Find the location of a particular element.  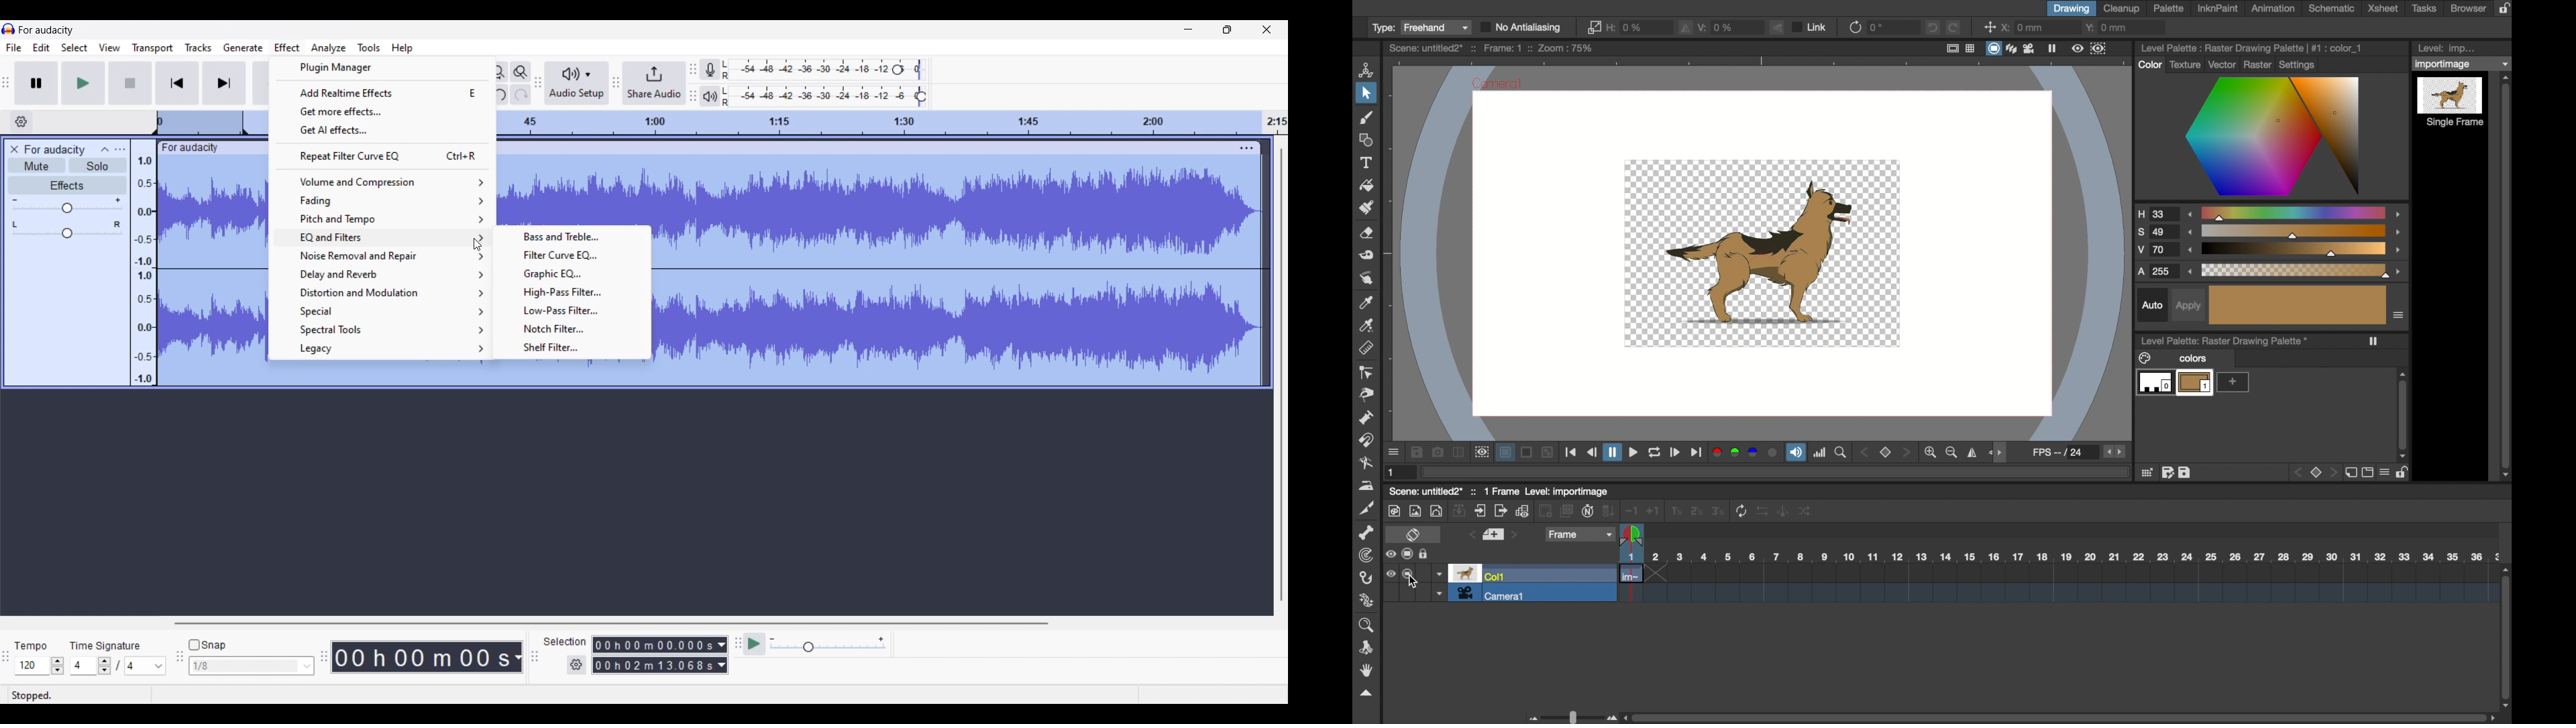

Recording level header is located at coordinates (898, 70).